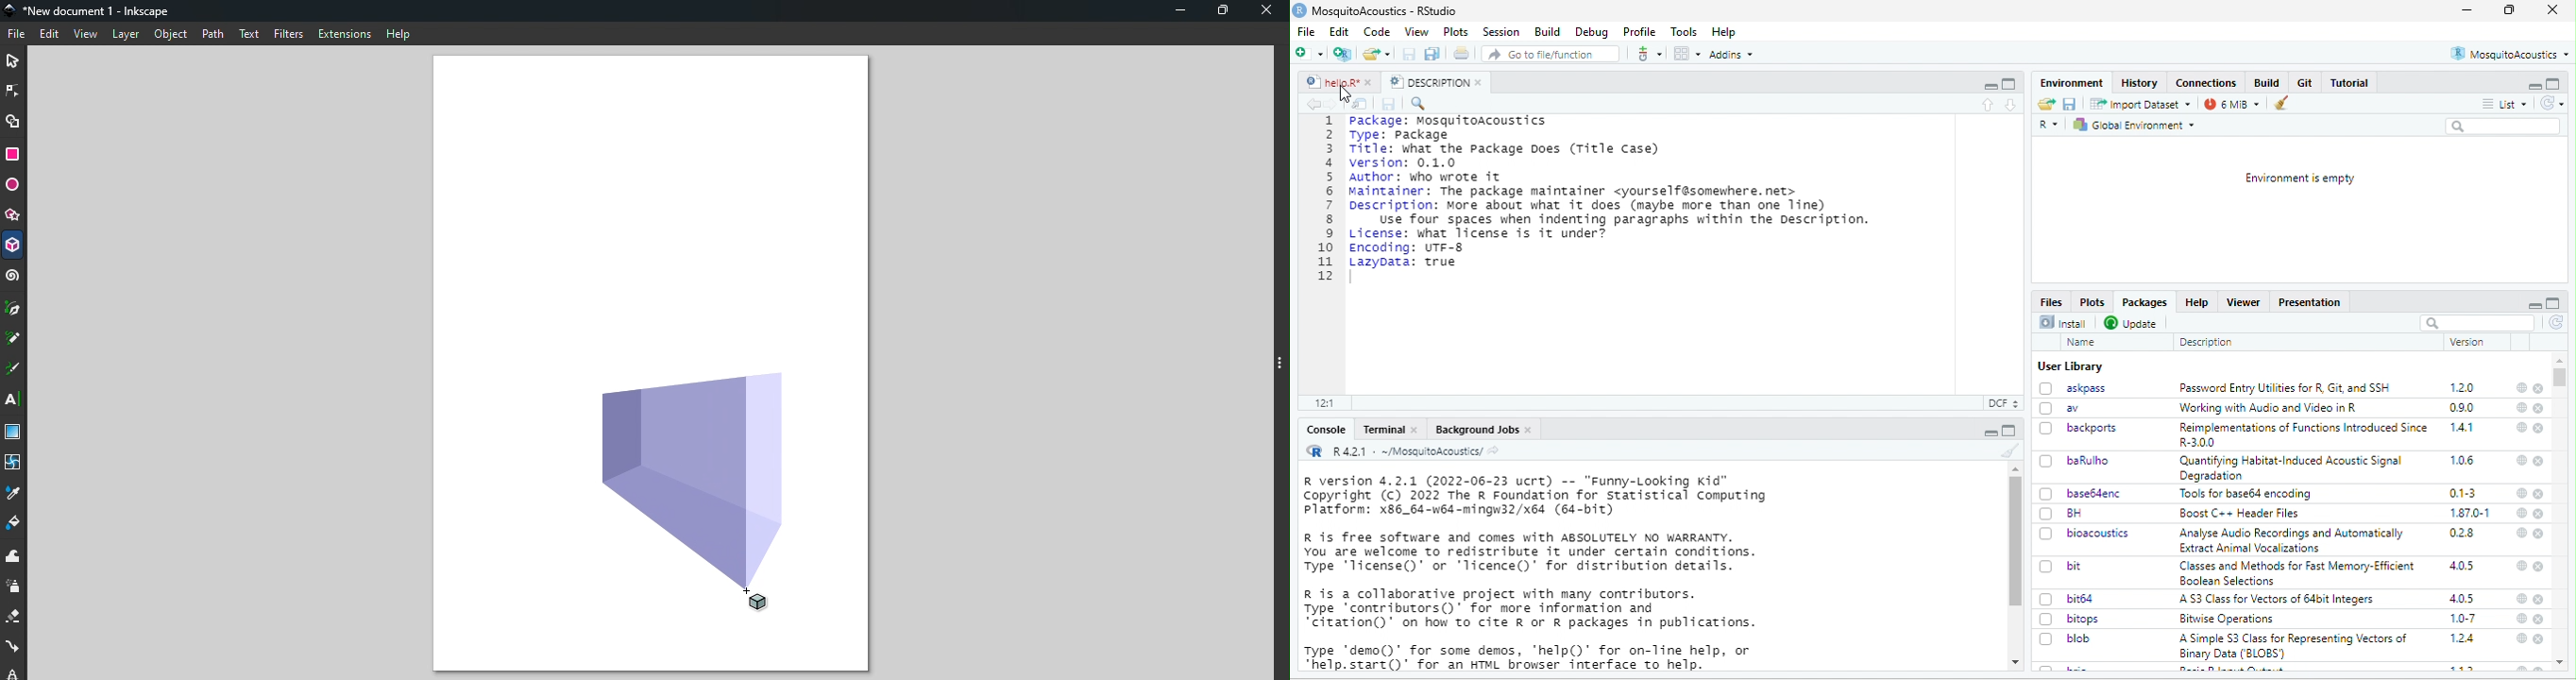  Describe the element at coordinates (14, 647) in the screenshot. I see `Connector tool` at that location.